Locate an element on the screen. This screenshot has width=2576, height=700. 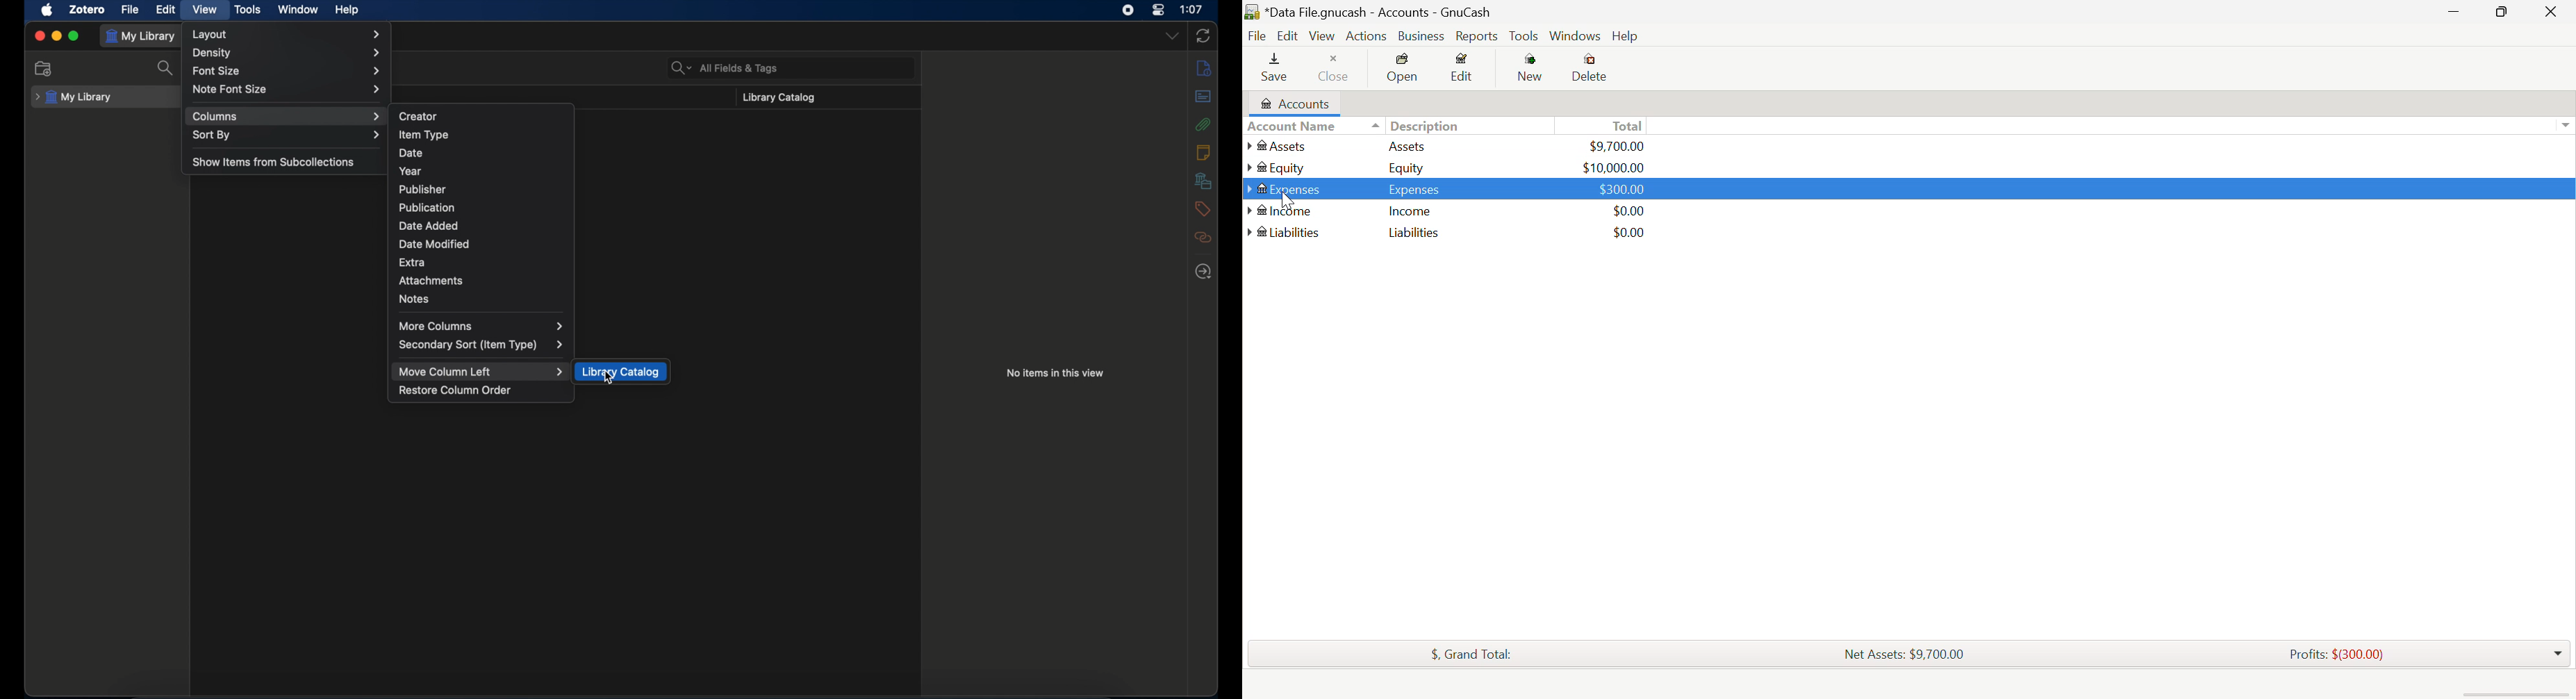
sync is located at coordinates (1203, 36).